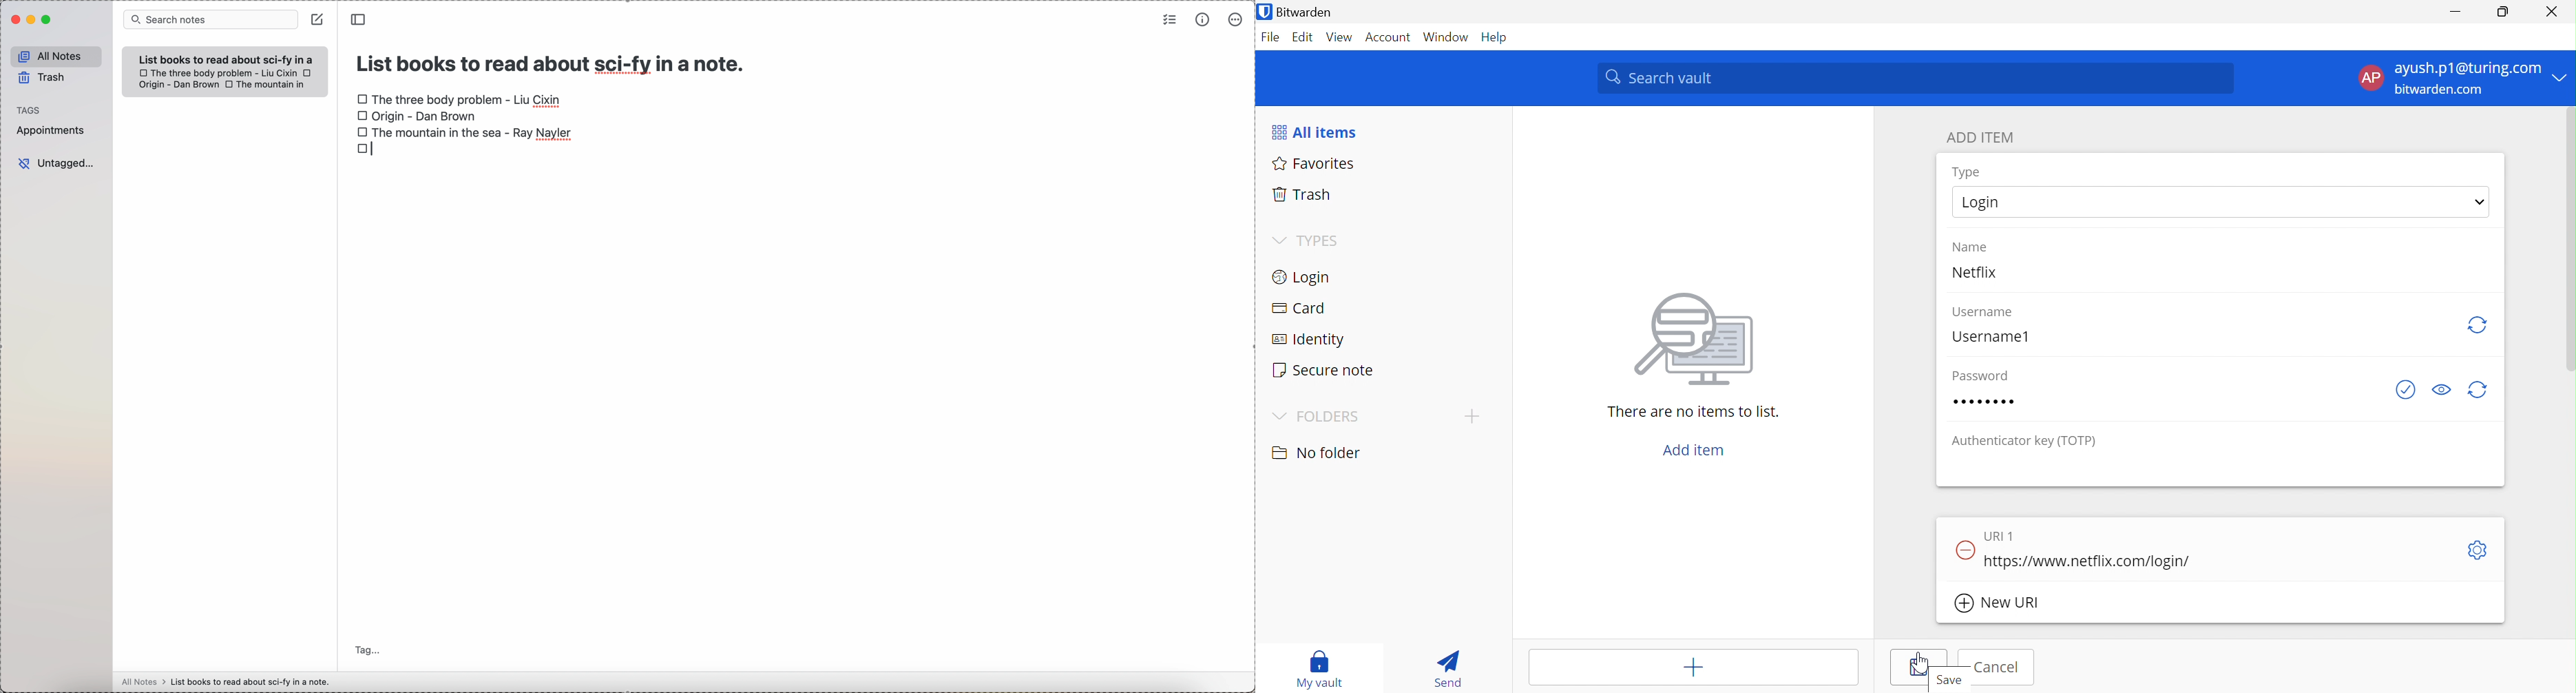 The image size is (2576, 700). I want to click on checkbox The mountain in the sea, so click(464, 132).